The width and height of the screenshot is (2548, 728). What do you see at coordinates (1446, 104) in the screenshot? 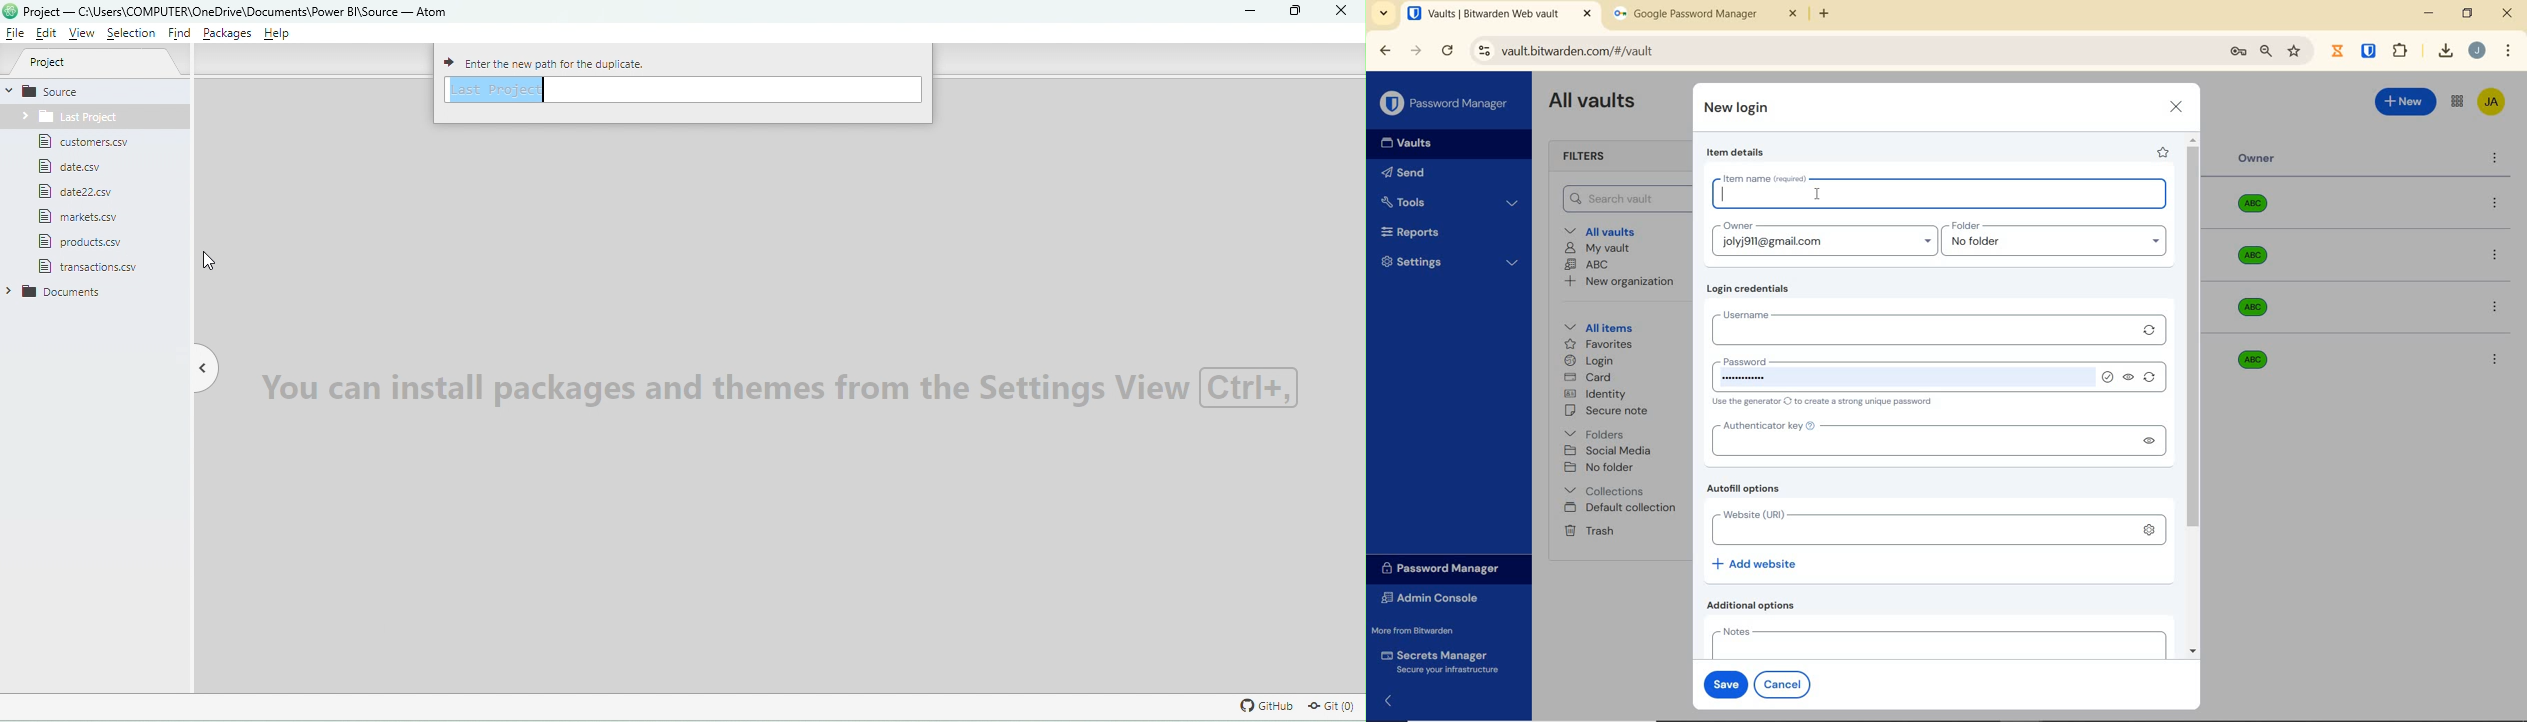
I see `Password Manager` at bounding box center [1446, 104].